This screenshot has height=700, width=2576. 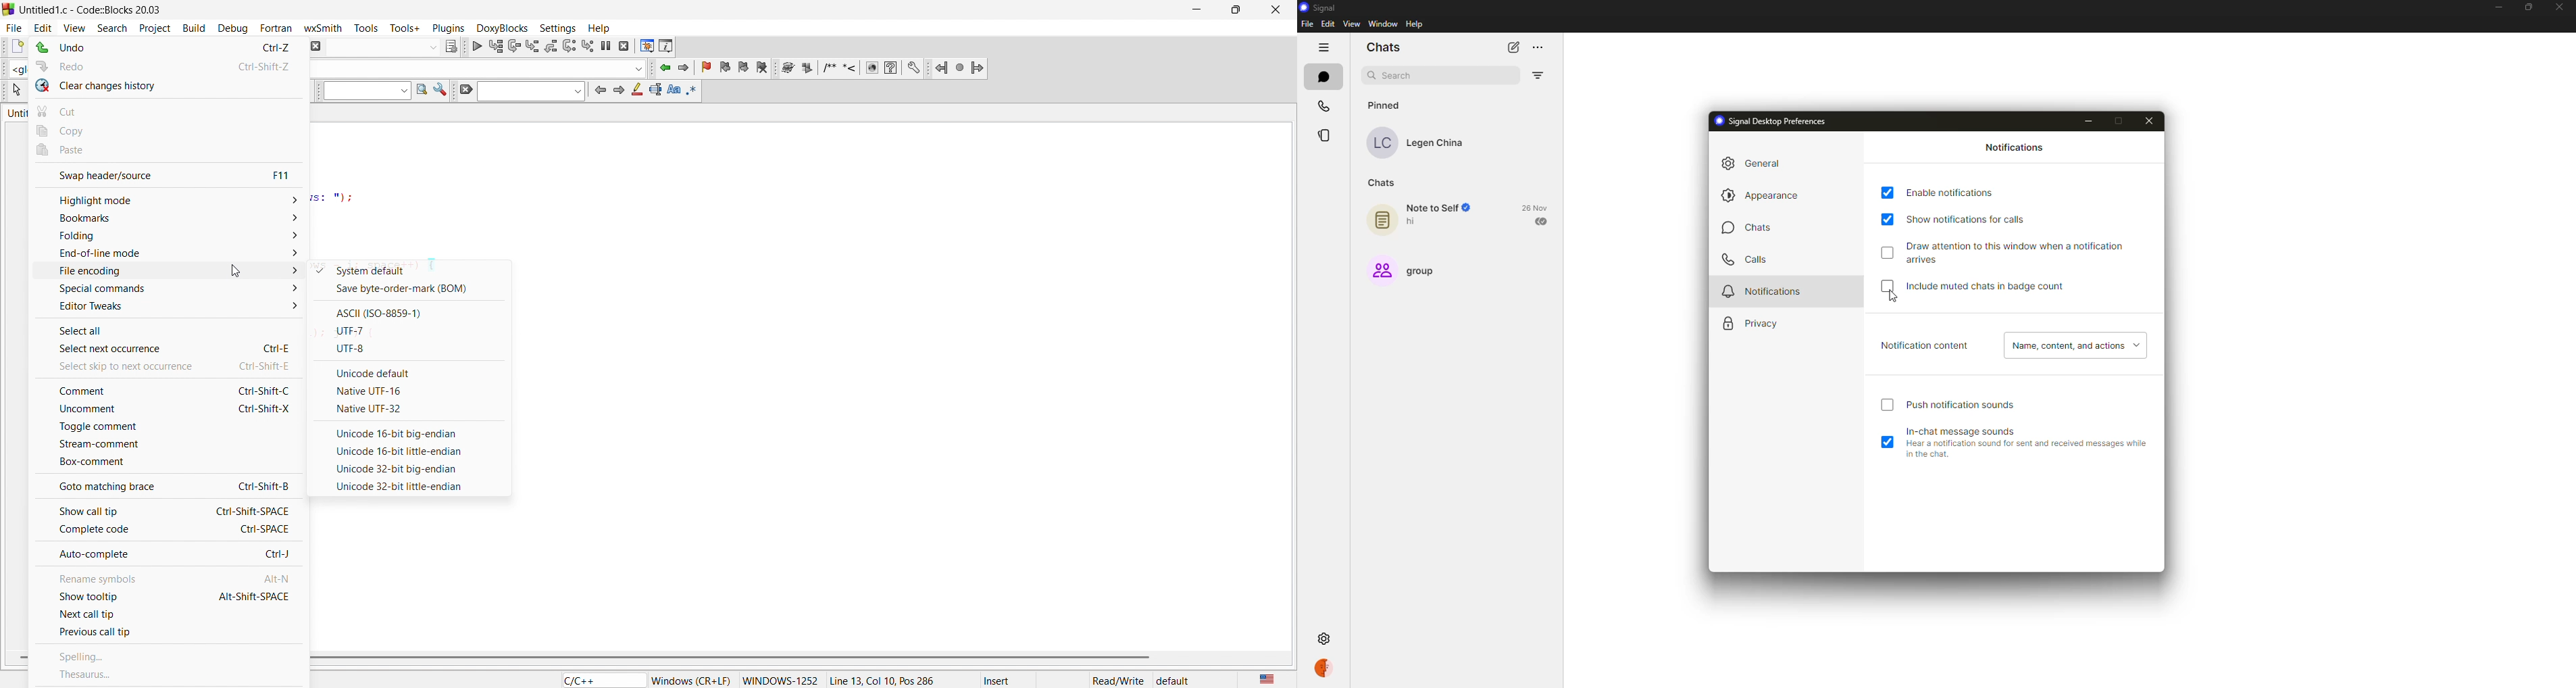 What do you see at coordinates (2023, 251) in the screenshot?
I see `draw attention to this window when notification arrives` at bounding box center [2023, 251].